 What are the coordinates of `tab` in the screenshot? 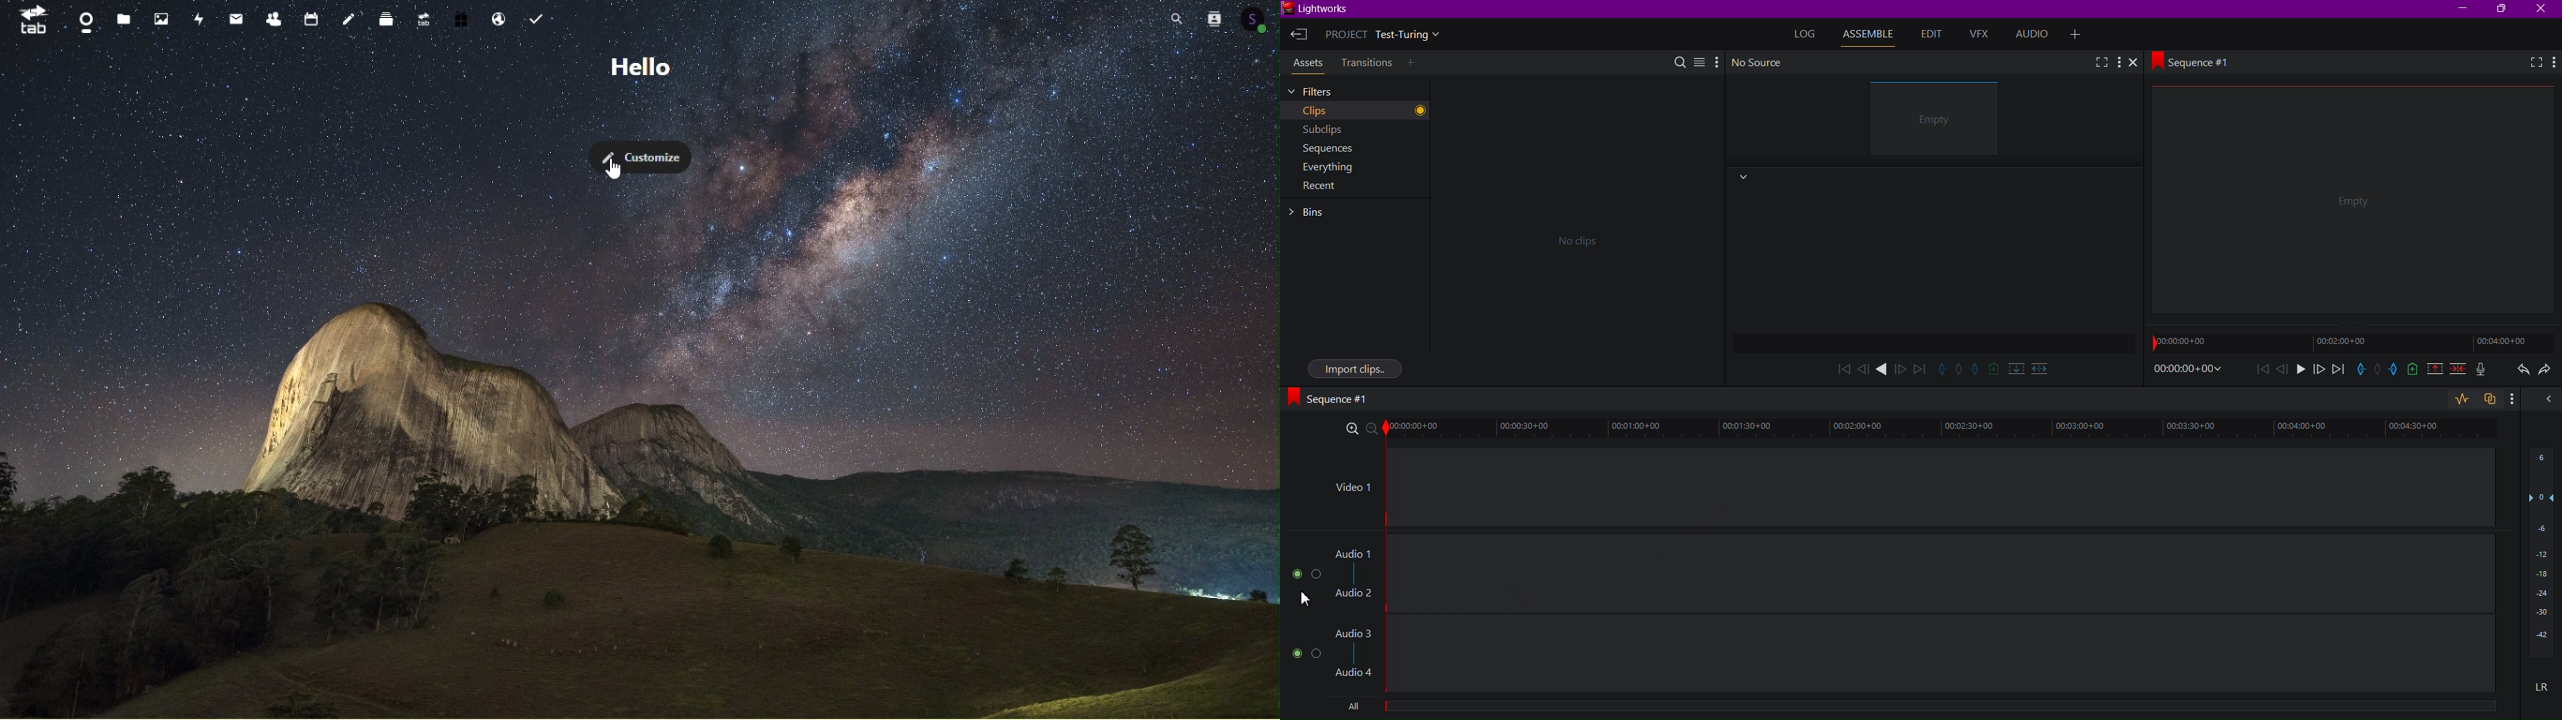 It's located at (30, 20).